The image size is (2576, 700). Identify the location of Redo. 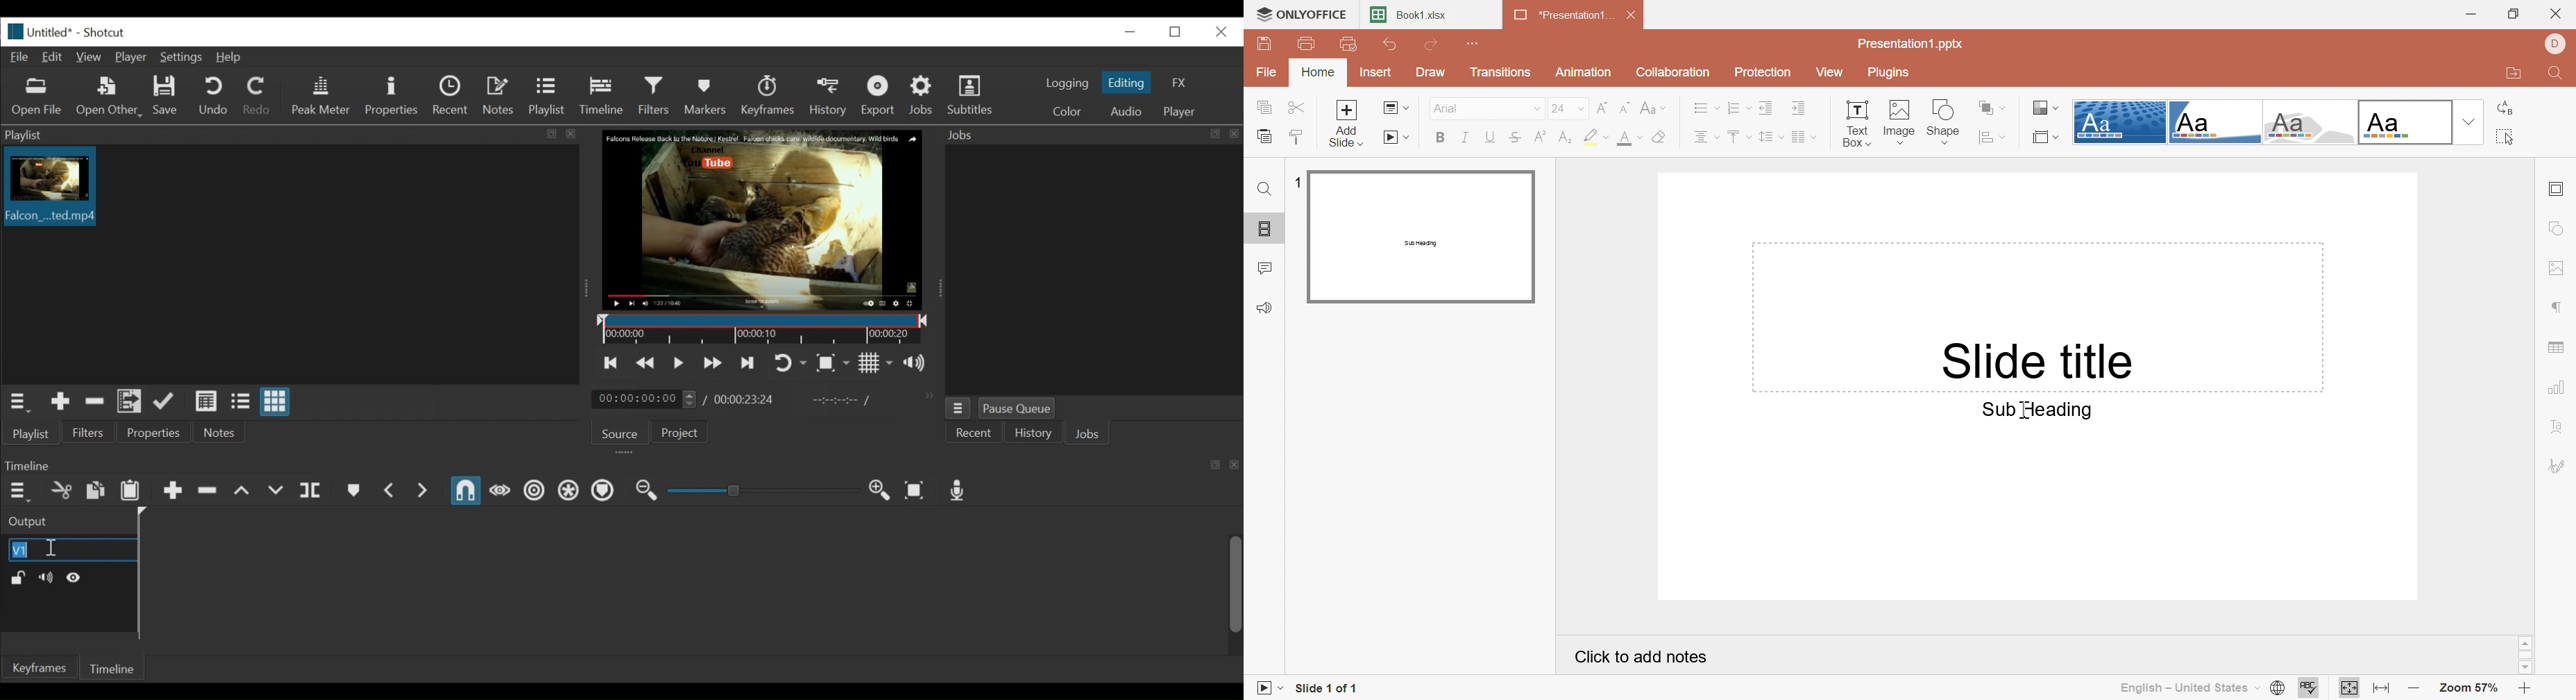
(1434, 44).